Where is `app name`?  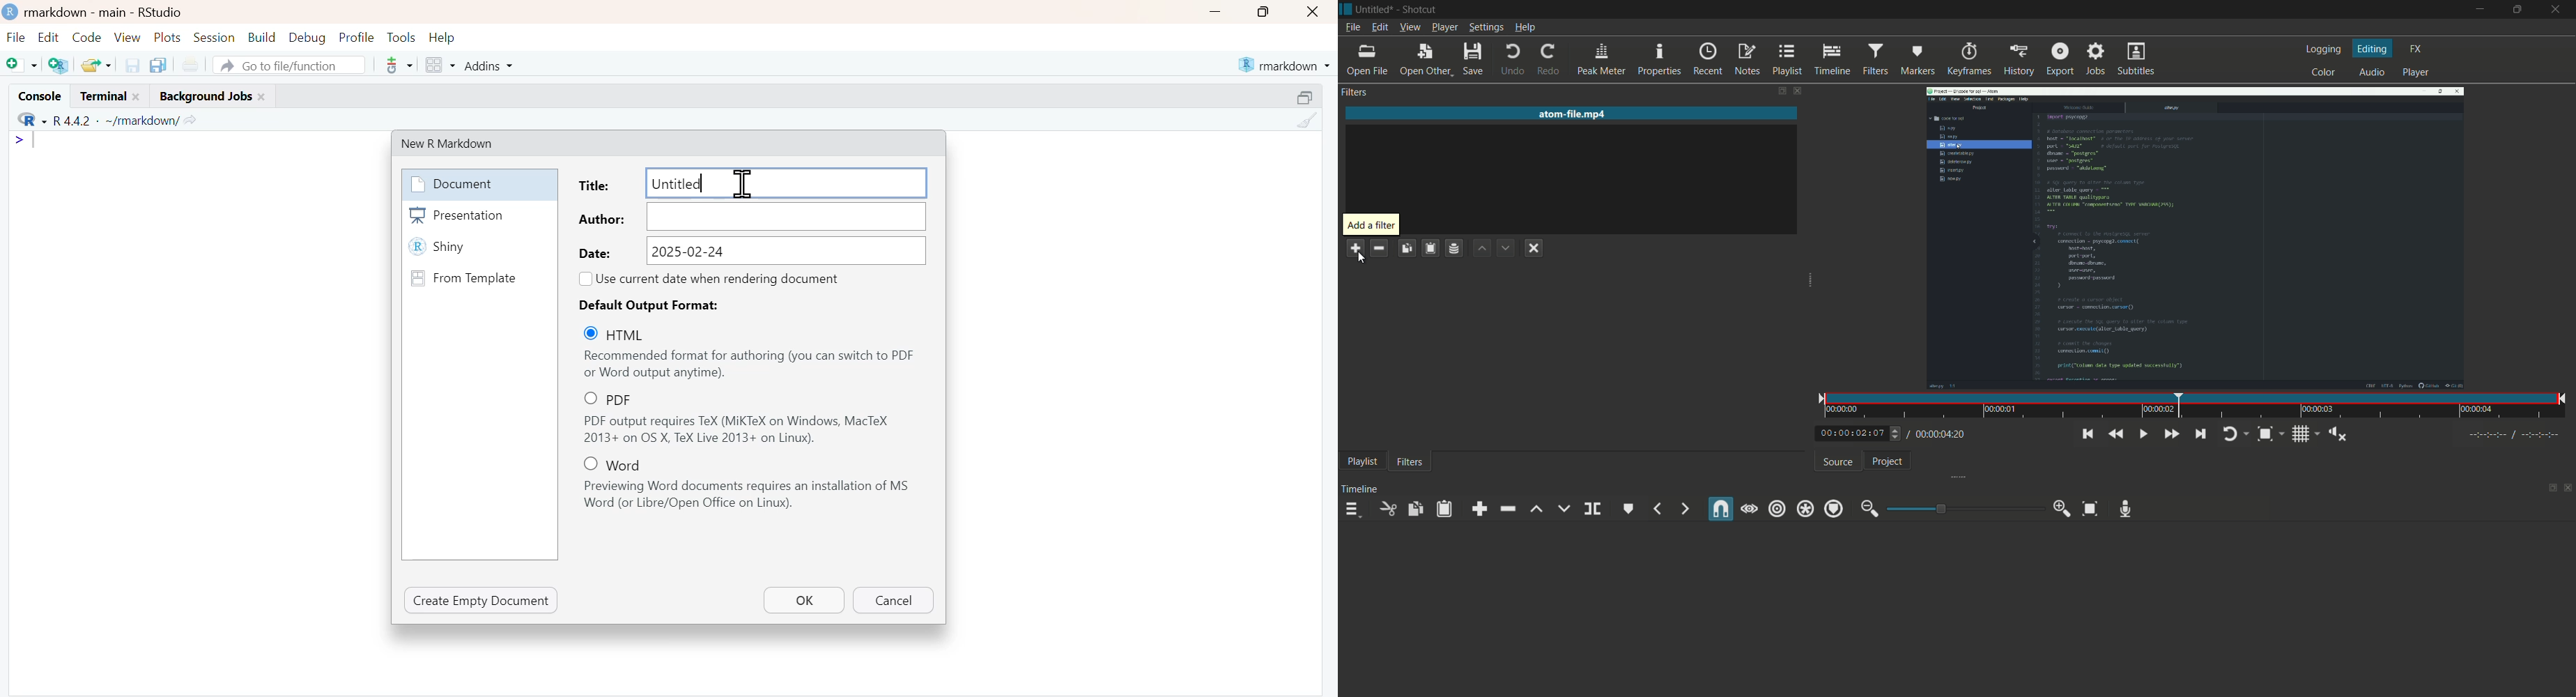 app name is located at coordinates (1422, 9).